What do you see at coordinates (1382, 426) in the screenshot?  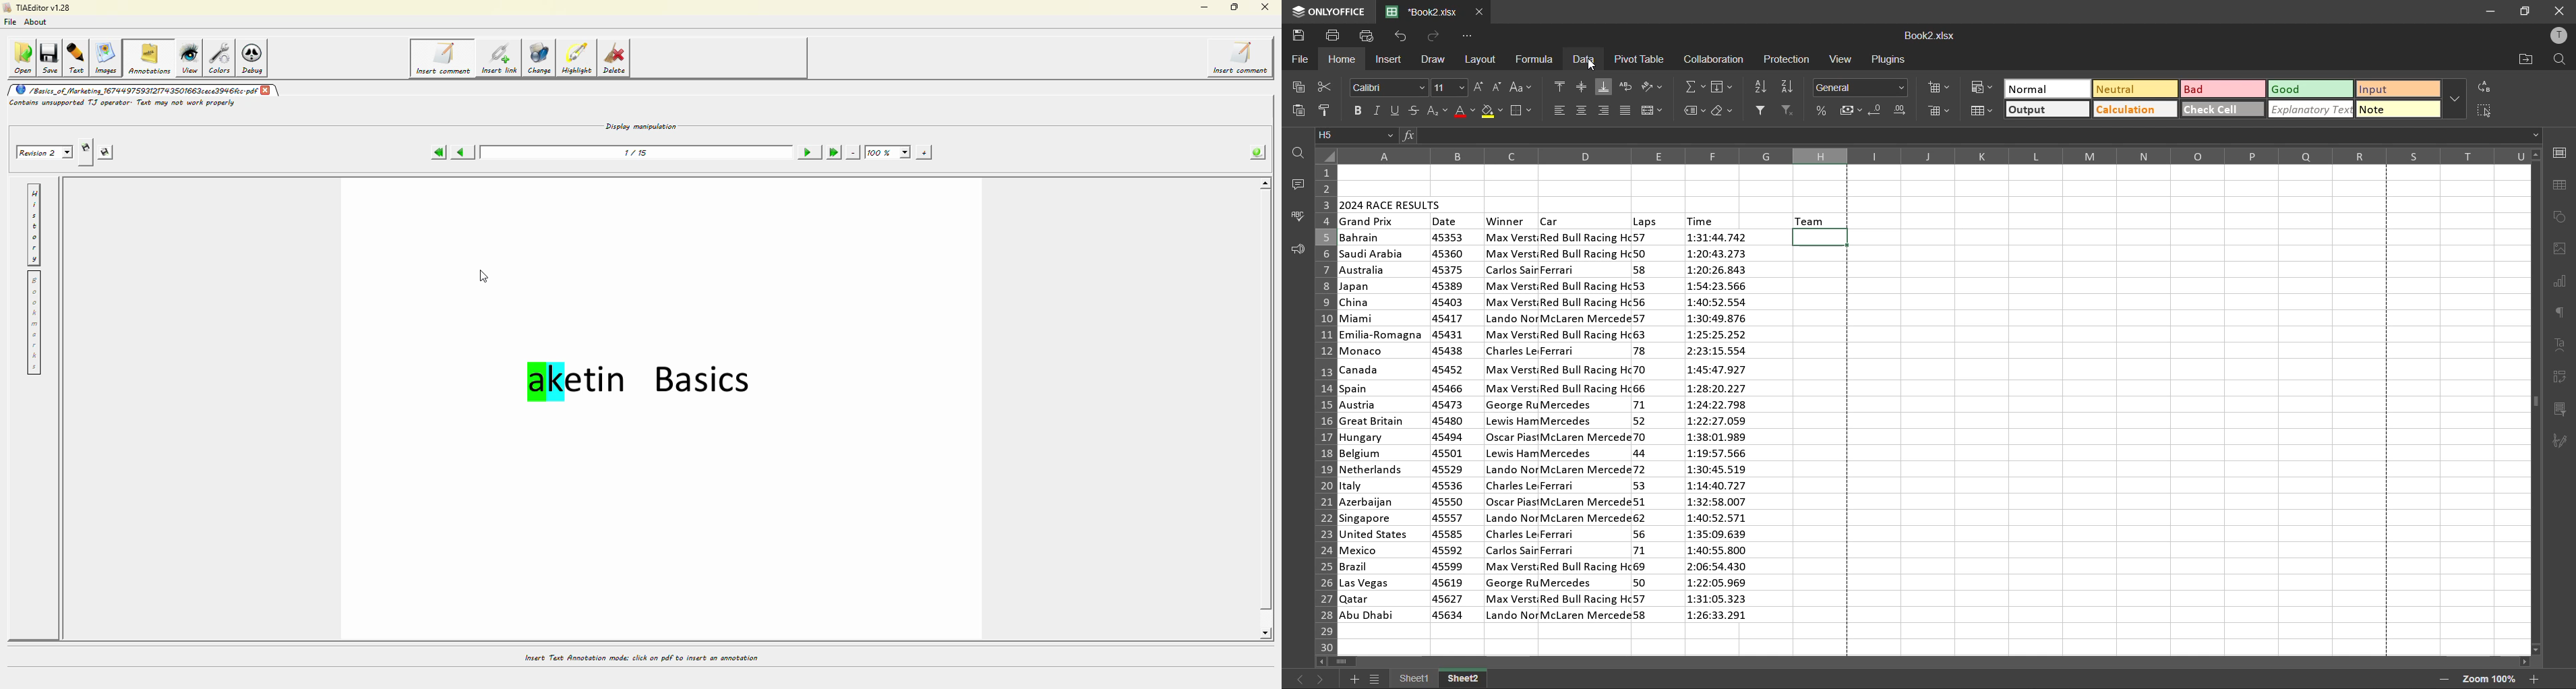 I see `country names` at bounding box center [1382, 426].